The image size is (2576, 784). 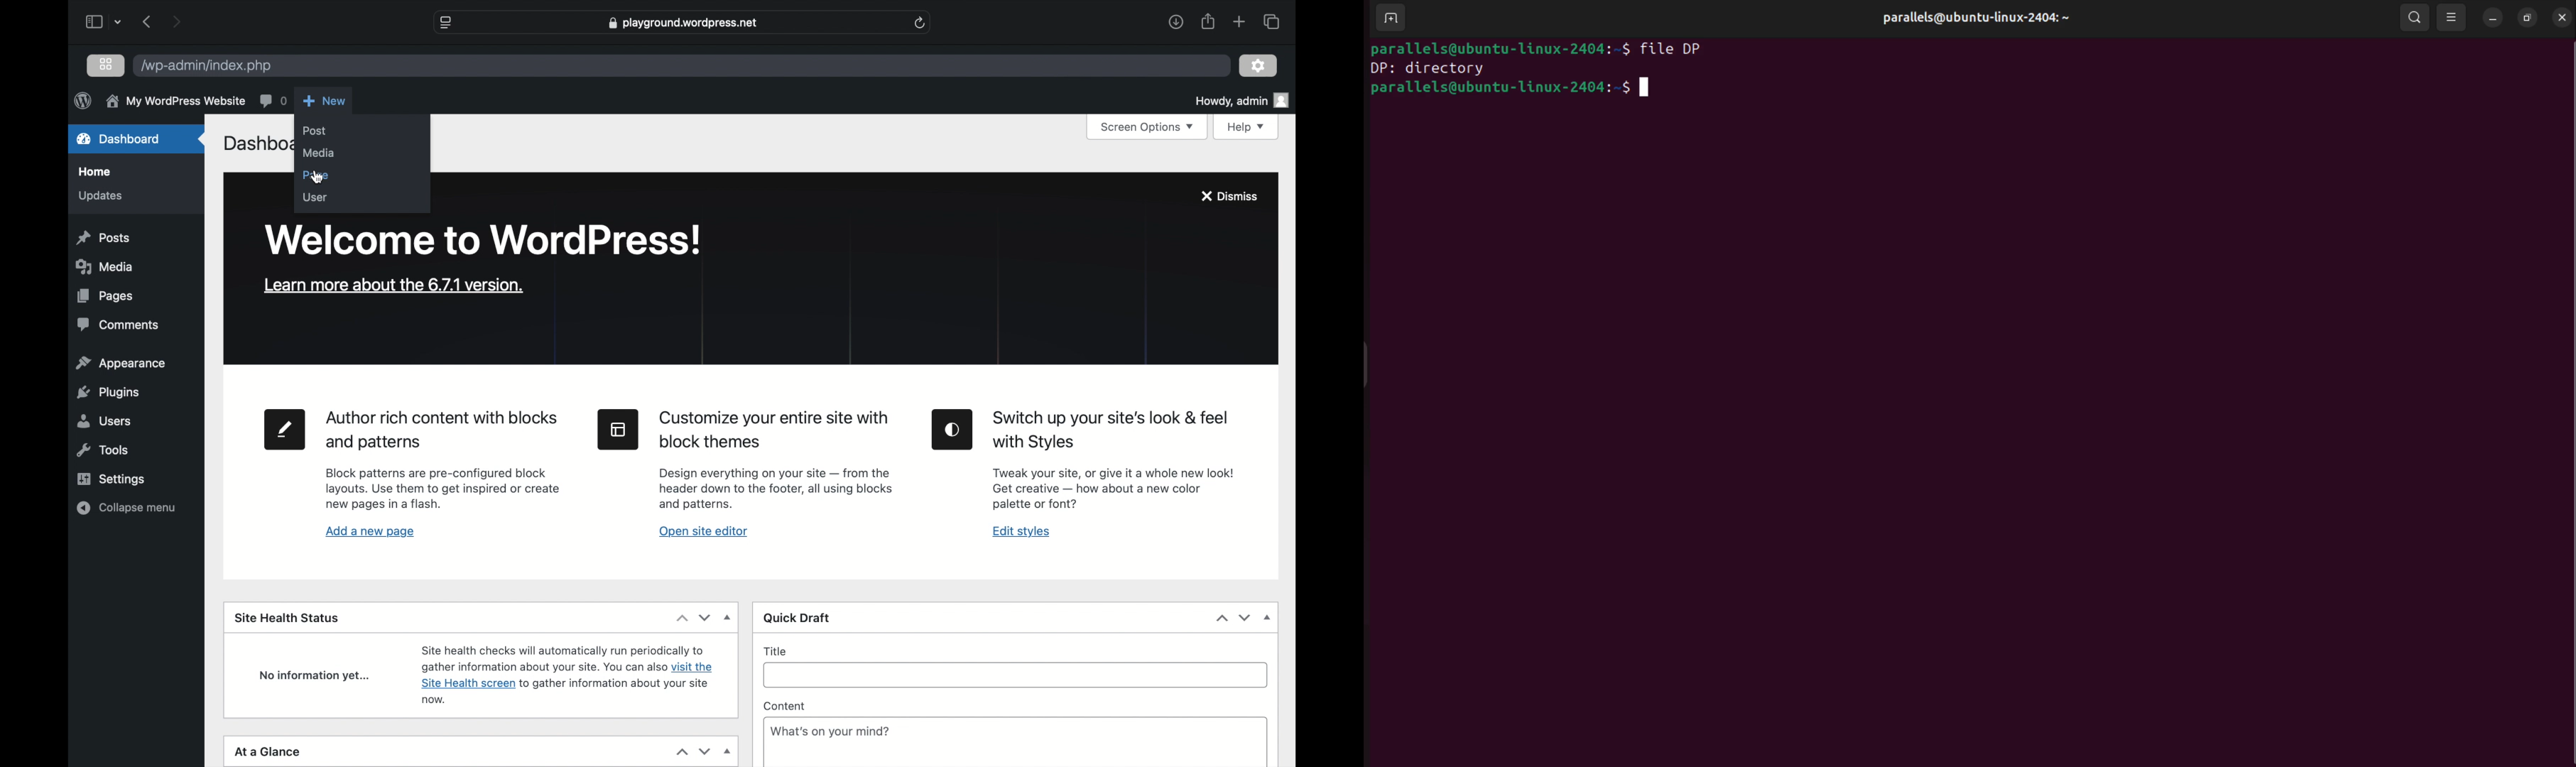 I want to click on view options, so click(x=2455, y=17).